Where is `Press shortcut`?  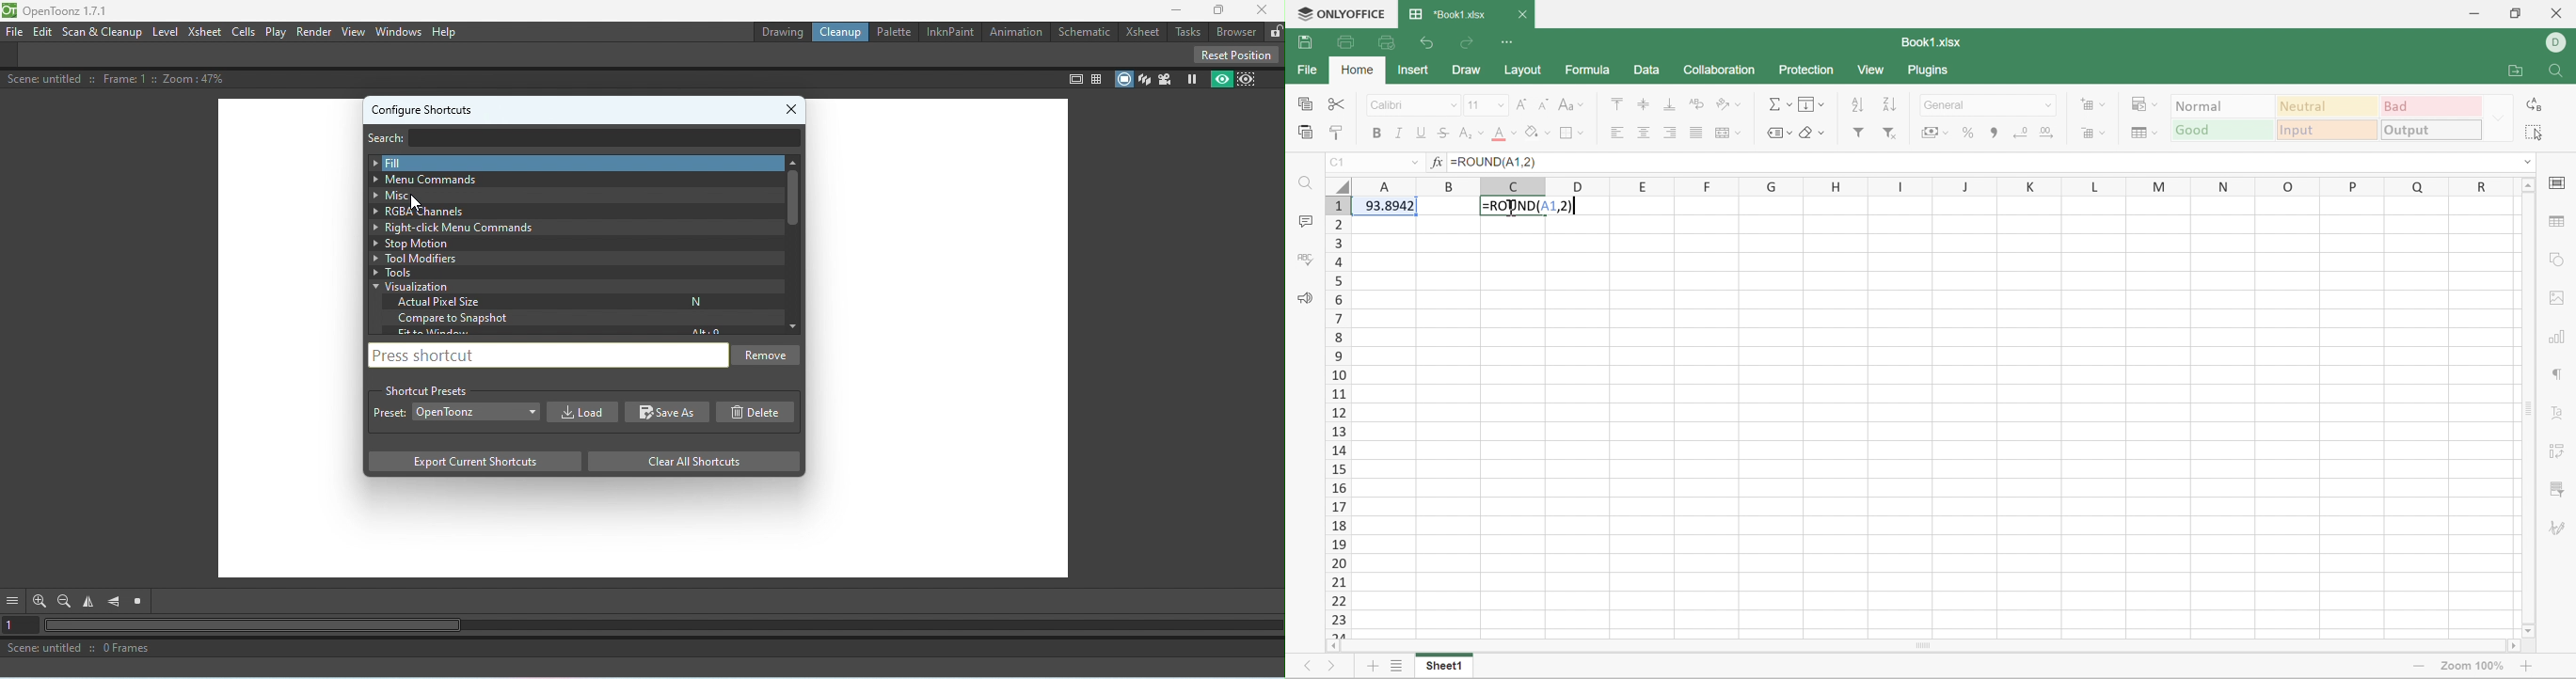 Press shortcut is located at coordinates (546, 354).